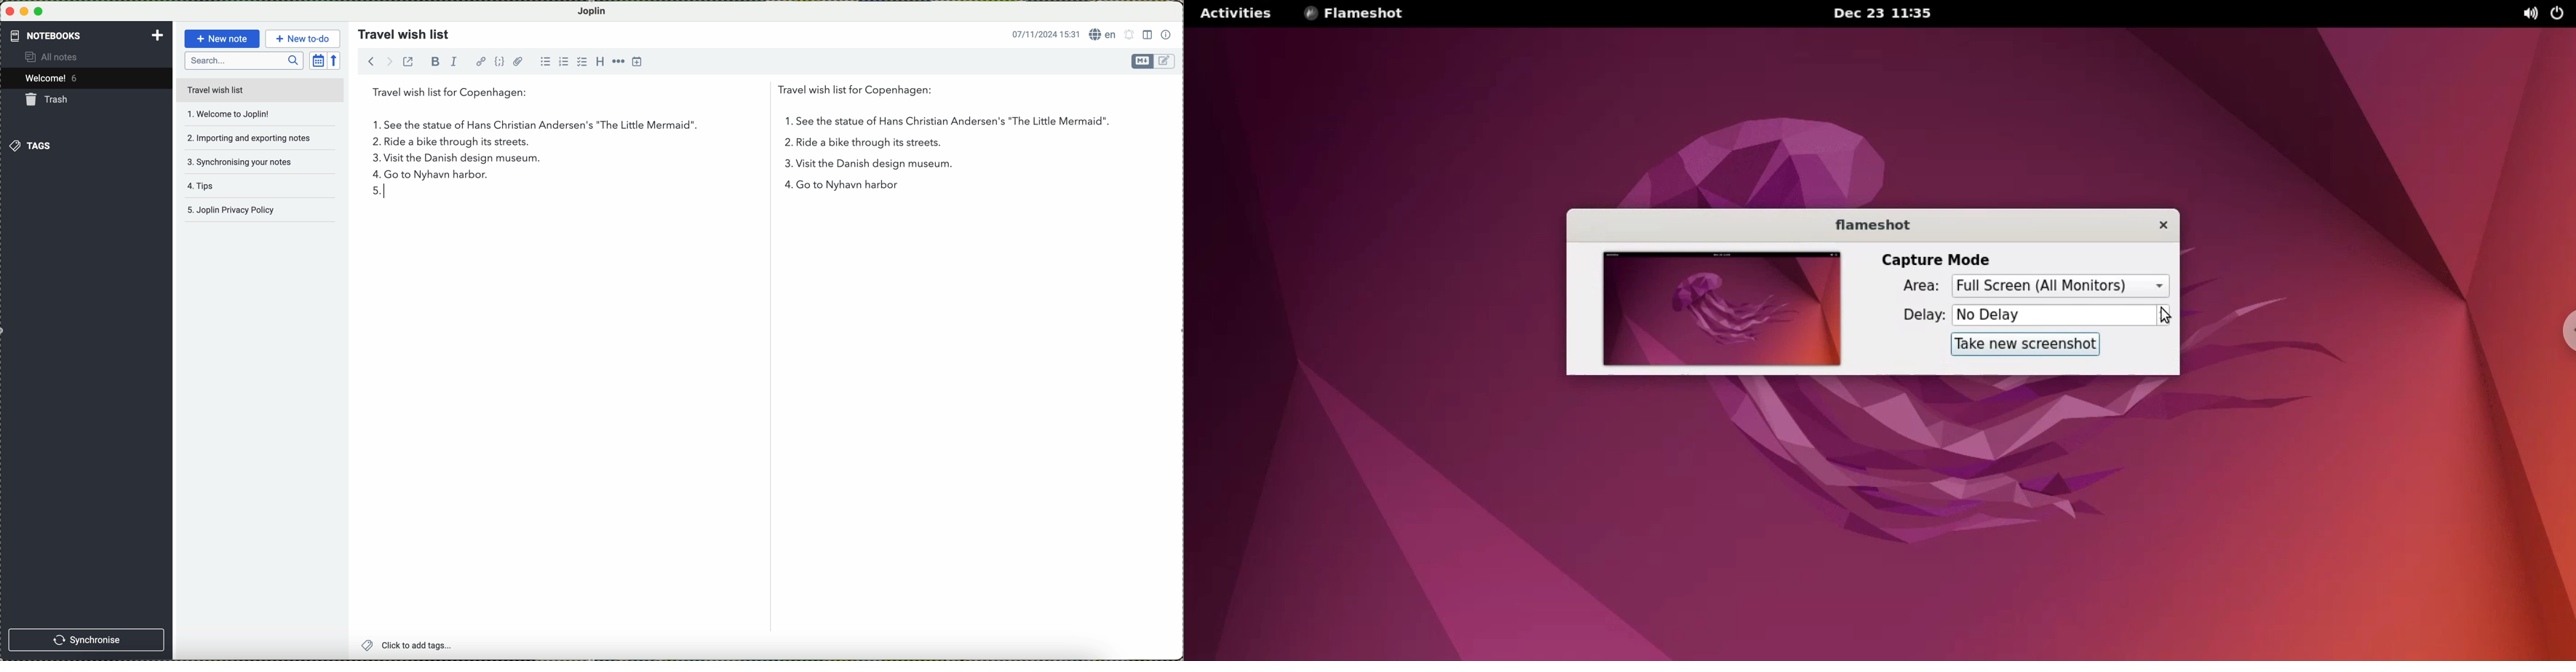  What do you see at coordinates (220, 39) in the screenshot?
I see `new note button` at bounding box center [220, 39].